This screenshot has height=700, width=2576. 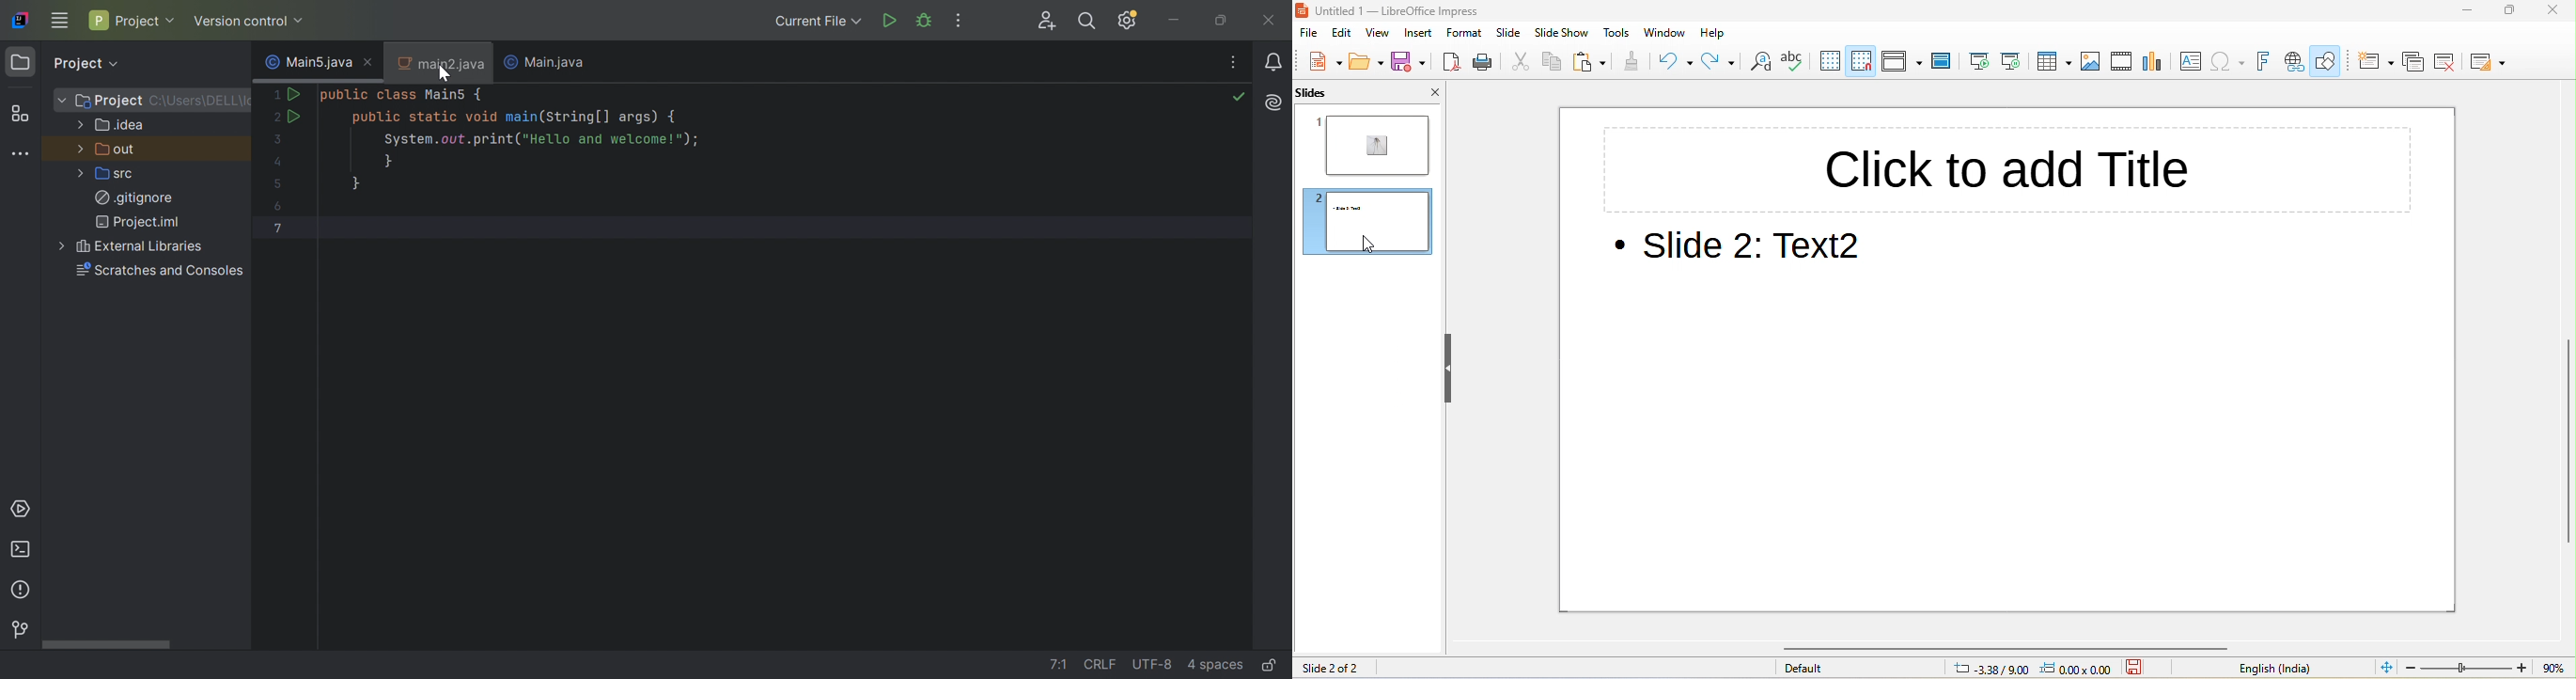 I want to click on Main.java, so click(x=559, y=62).